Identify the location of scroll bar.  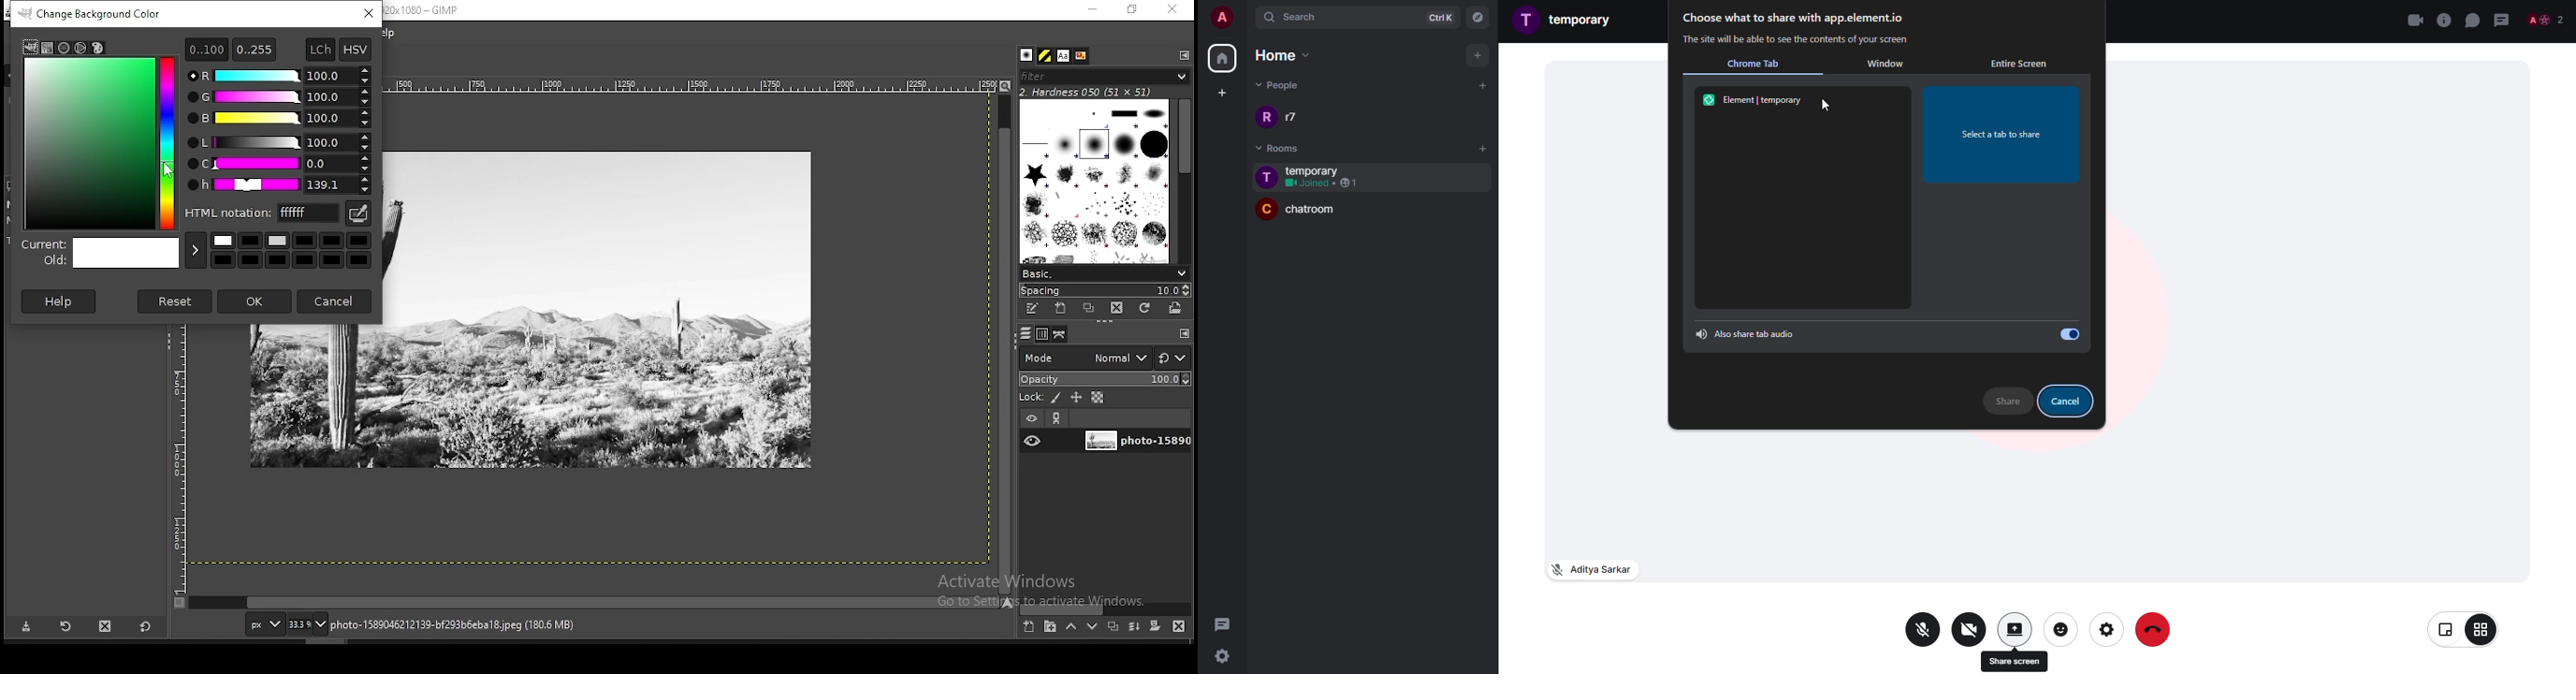
(1005, 343).